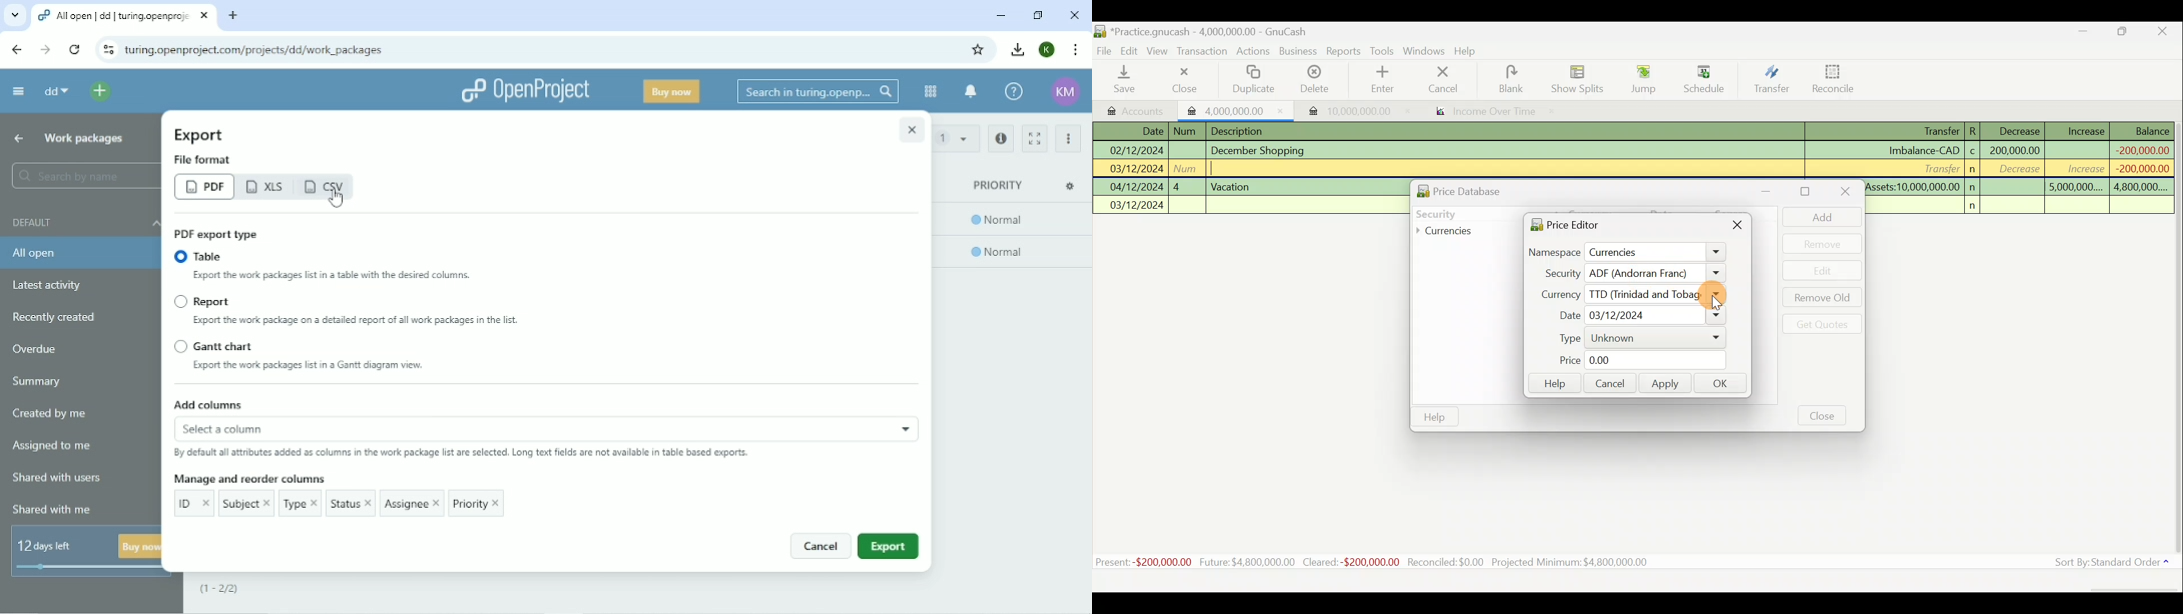 Image resolution: width=2184 pixels, height=616 pixels. Describe the element at coordinates (1299, 51) in the screenshot. I see `Business` at that location.